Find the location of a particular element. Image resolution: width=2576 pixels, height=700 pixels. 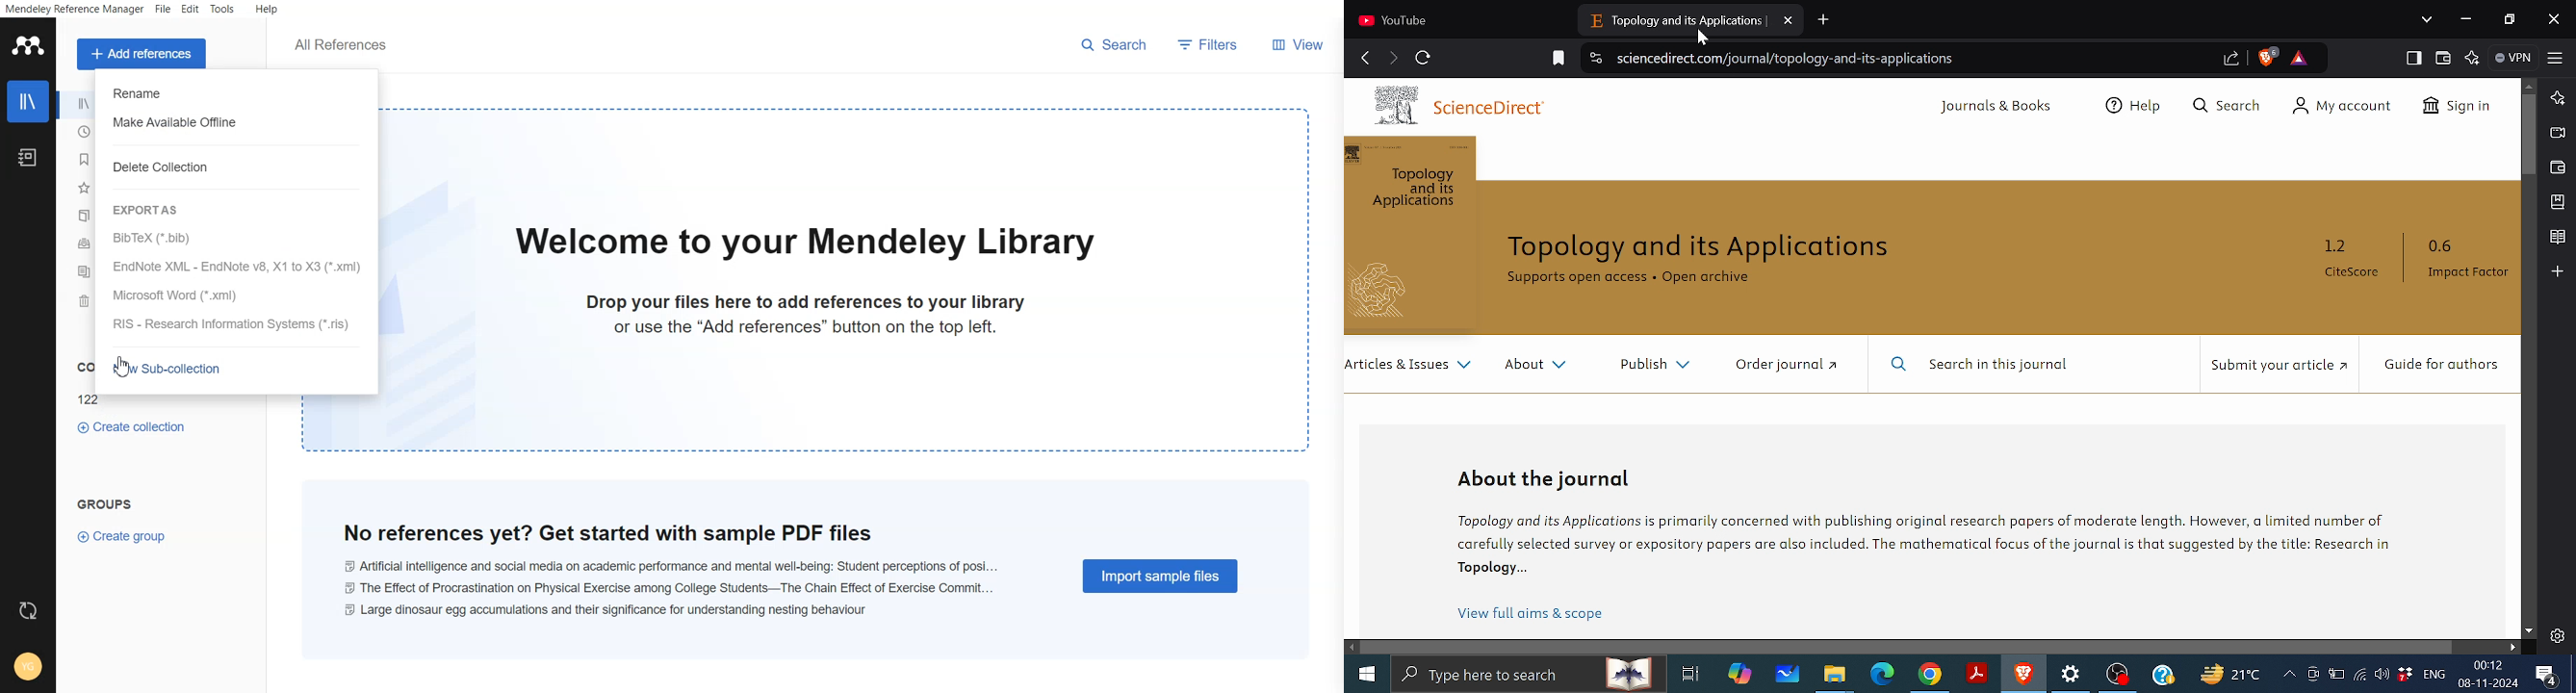

Ai and social media on academic performance and mental well-being: student perceptions of posi... is located at coordinates (672, 563).